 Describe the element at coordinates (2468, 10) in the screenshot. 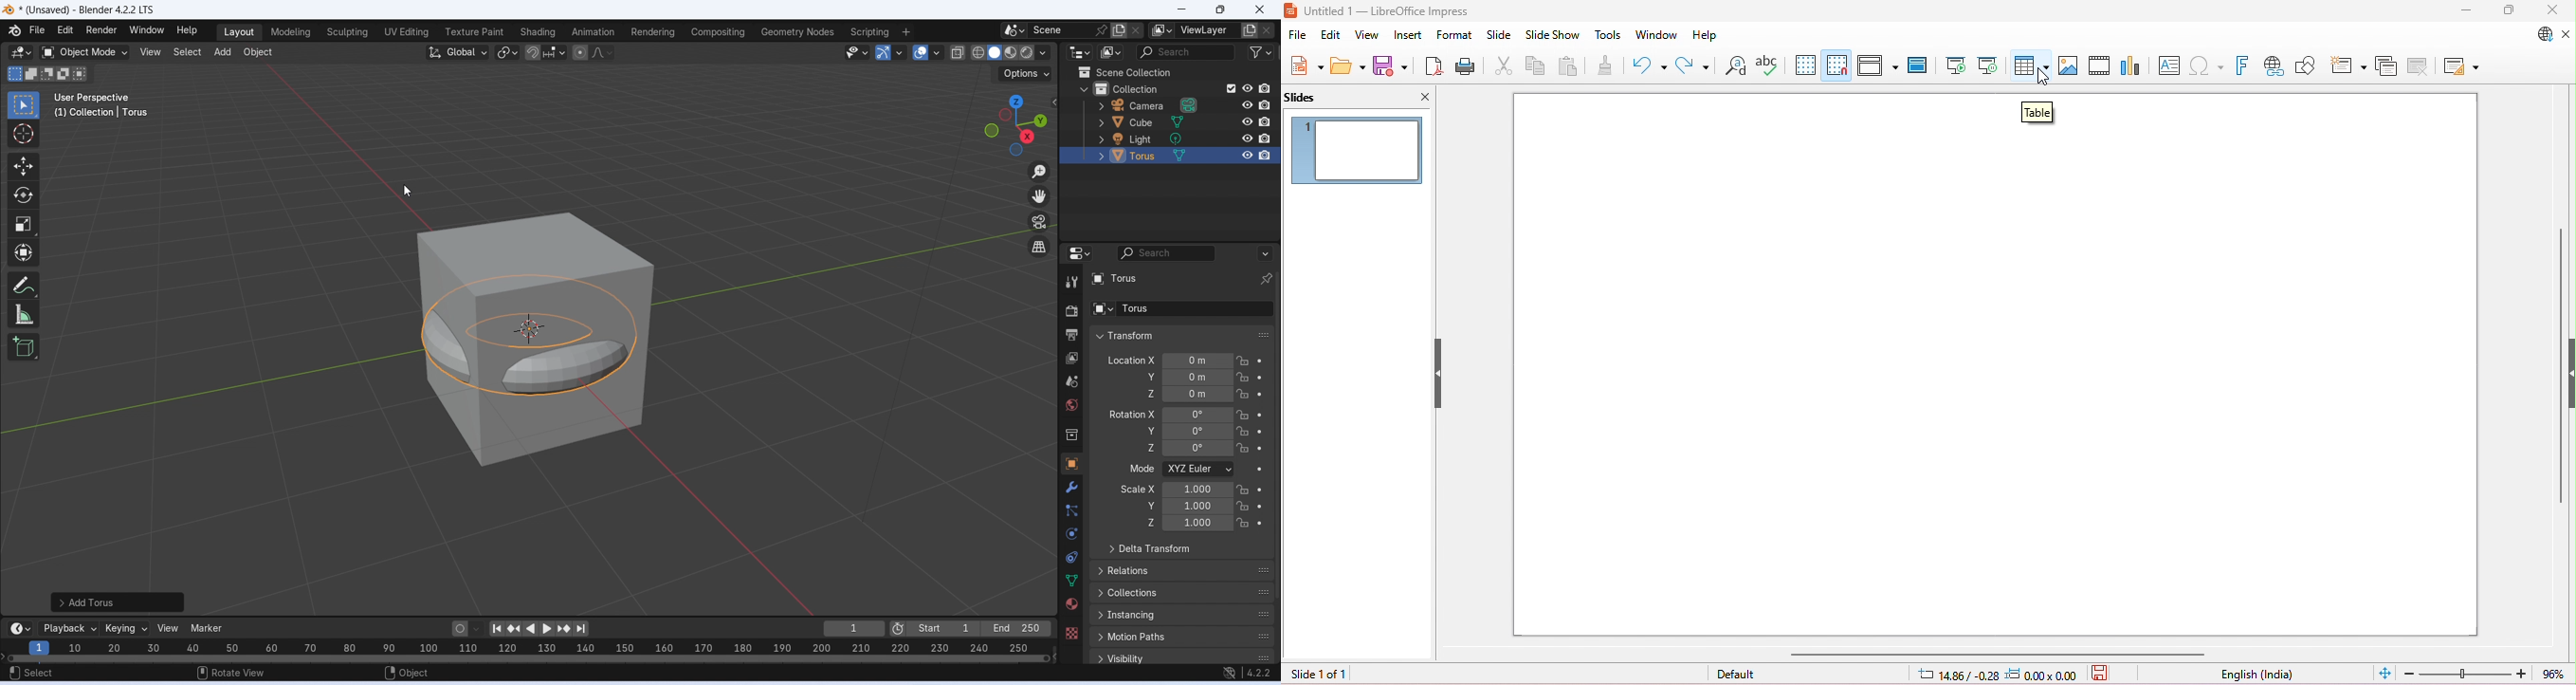

I see `minimize` at that location.